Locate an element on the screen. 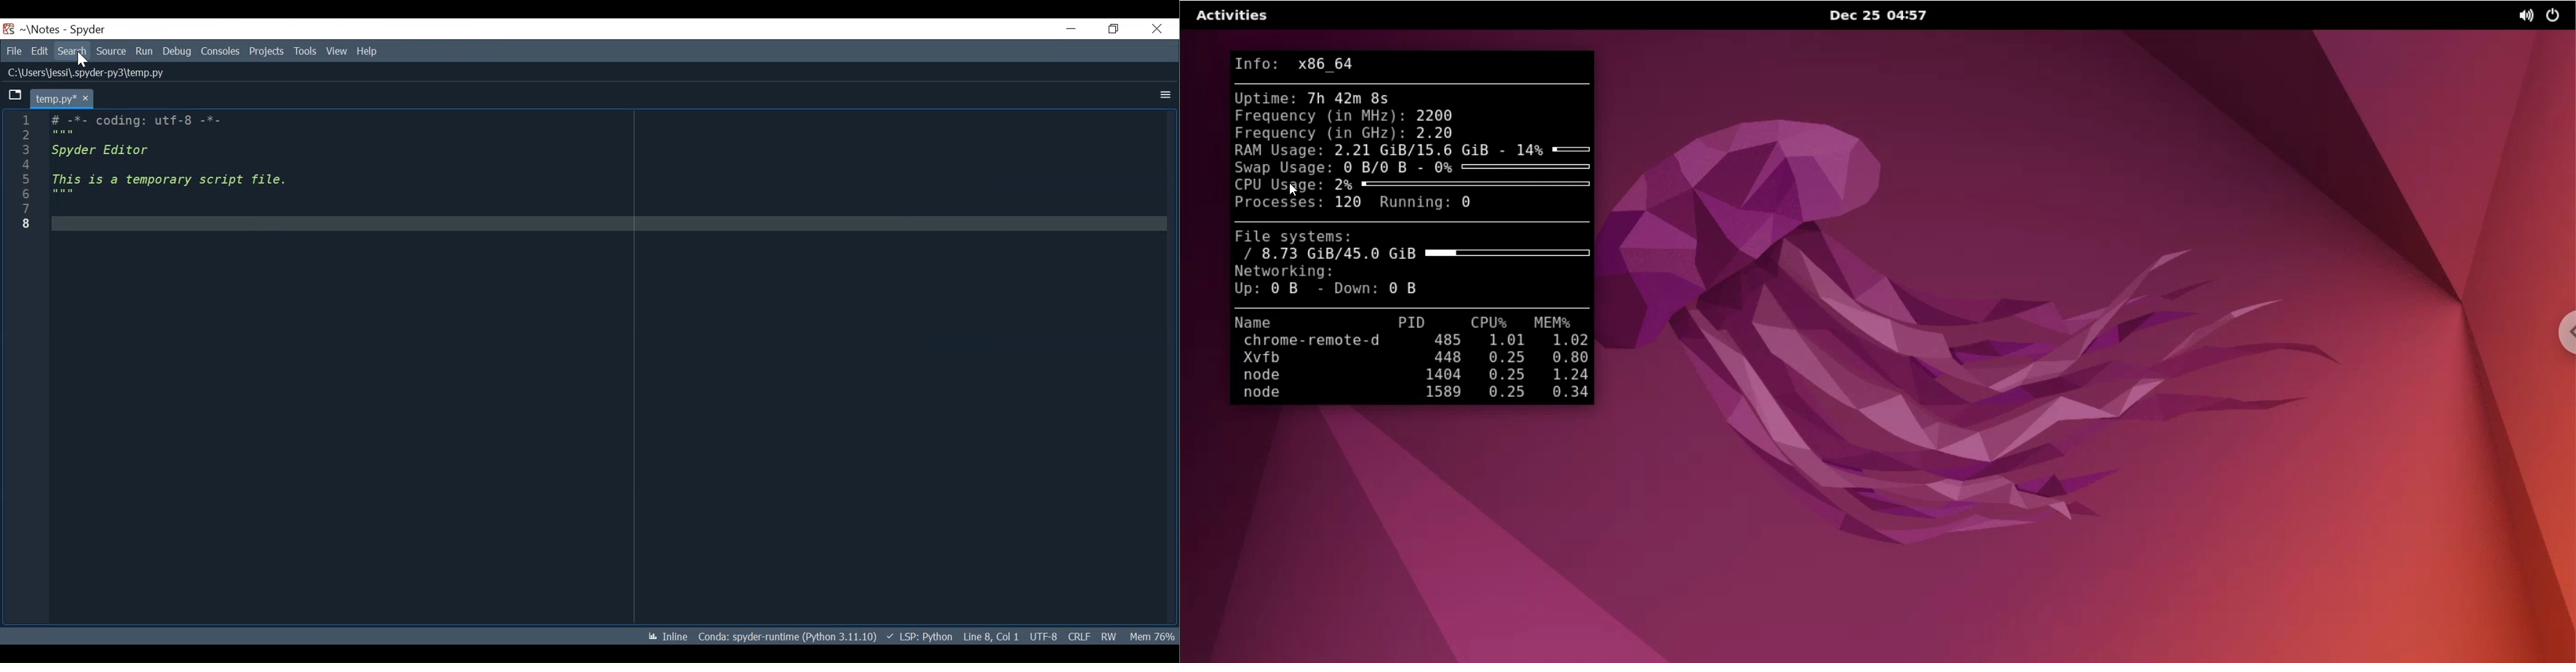 This screenshot has height=672, width=2576. Run is located at coordinates (147, 51).